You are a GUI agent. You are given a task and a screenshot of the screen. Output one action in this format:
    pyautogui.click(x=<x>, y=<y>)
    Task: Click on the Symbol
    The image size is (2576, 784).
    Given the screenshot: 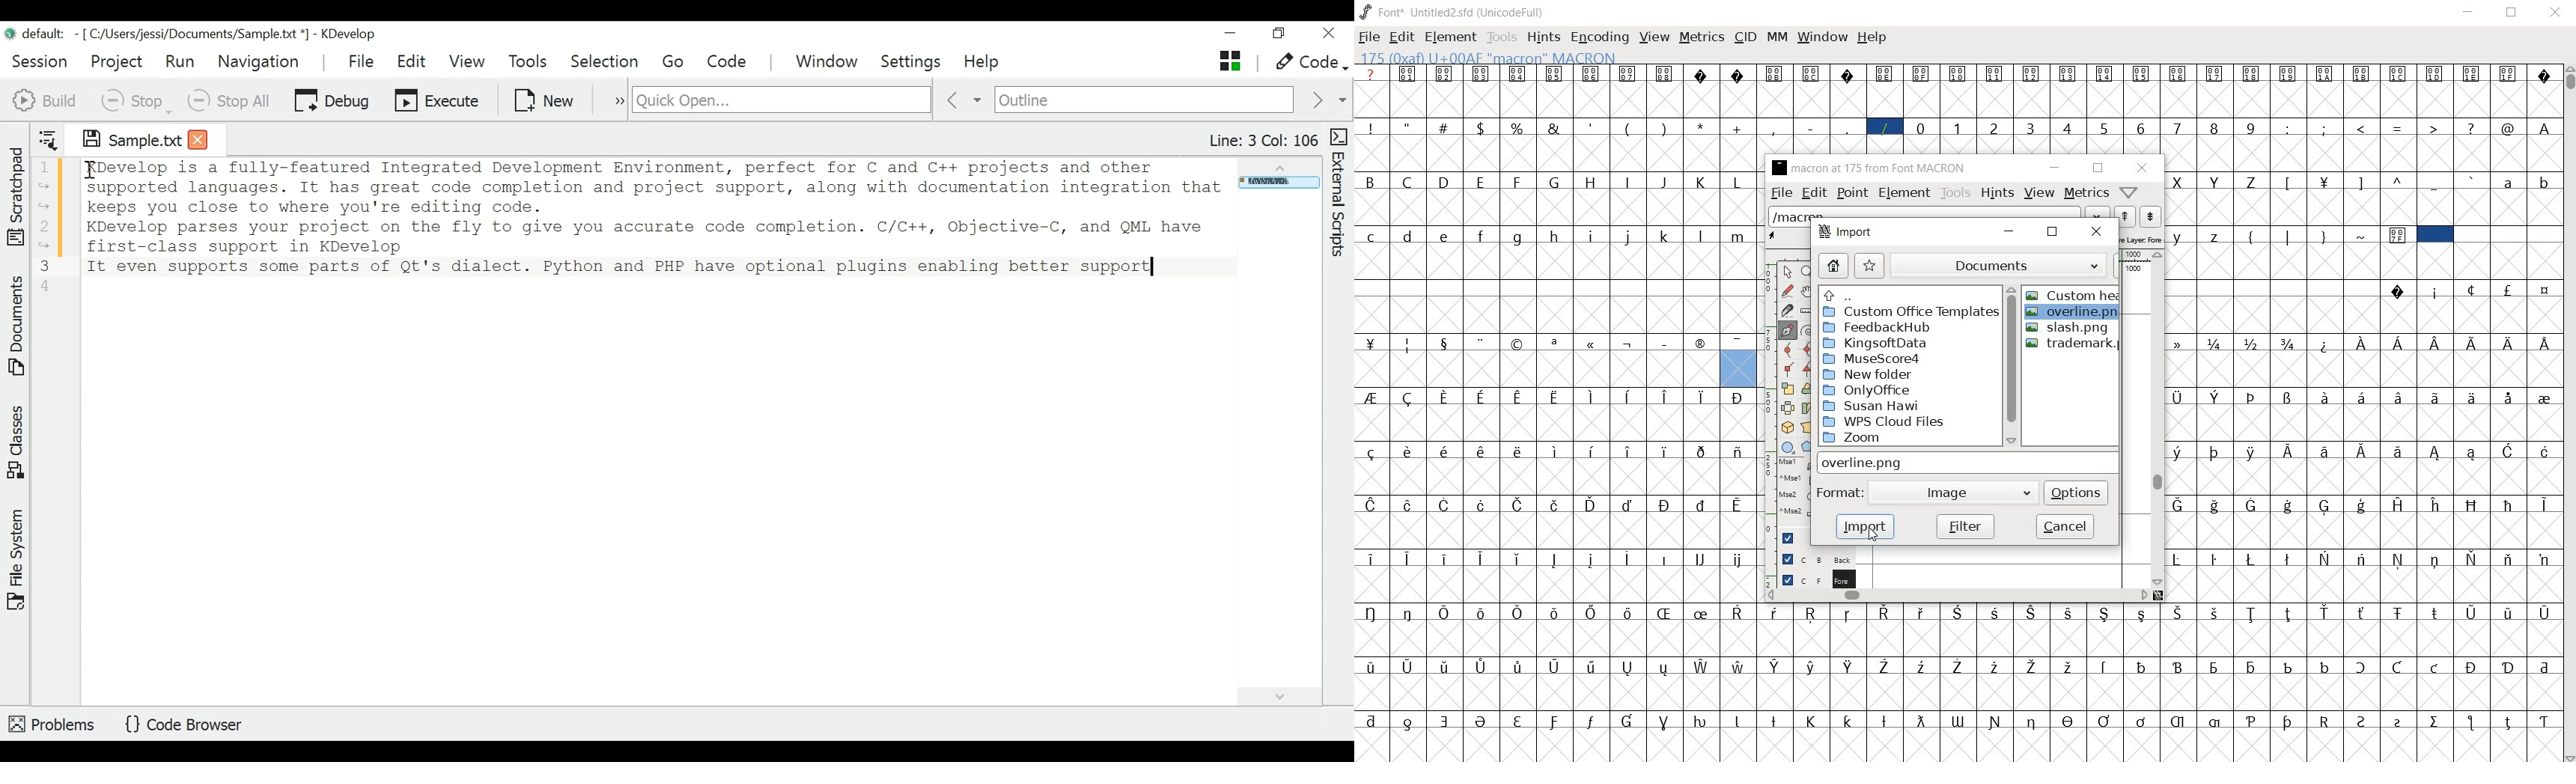 What is the action you would take?
    pyautogui.click(x=1448, y=504)
    